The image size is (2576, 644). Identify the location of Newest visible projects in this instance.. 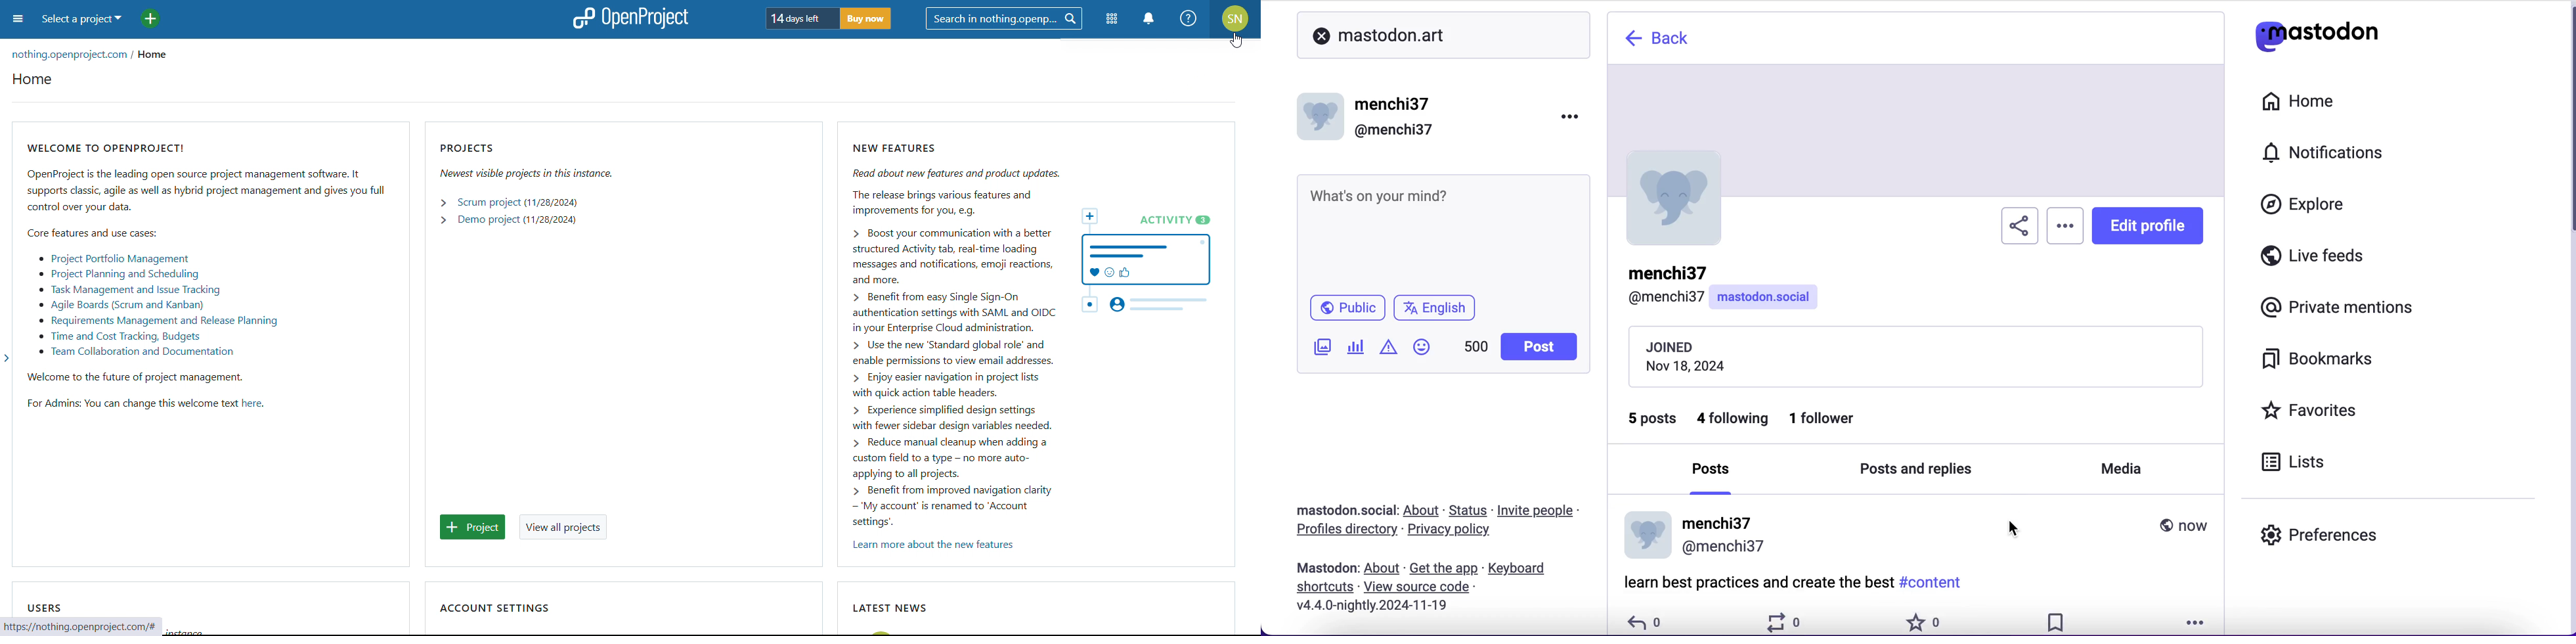
(525, 173).